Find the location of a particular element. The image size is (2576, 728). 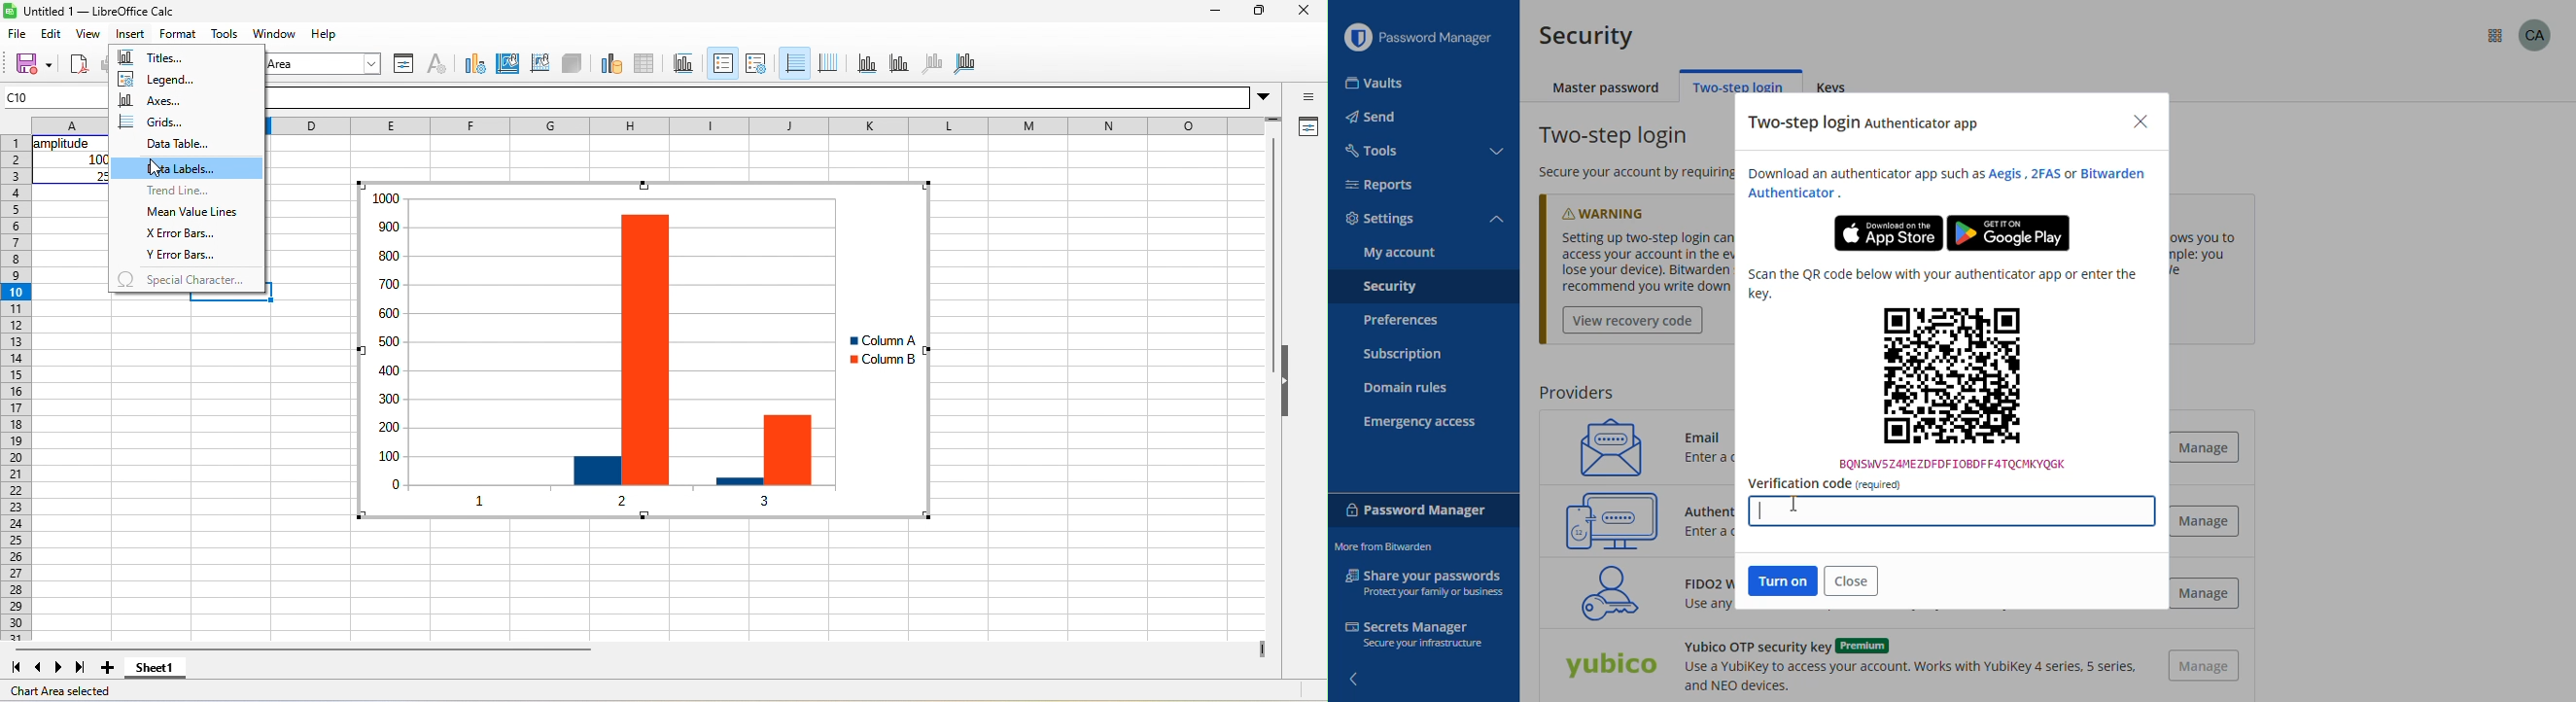

download on the app store is located at coordinates (1888, 233).